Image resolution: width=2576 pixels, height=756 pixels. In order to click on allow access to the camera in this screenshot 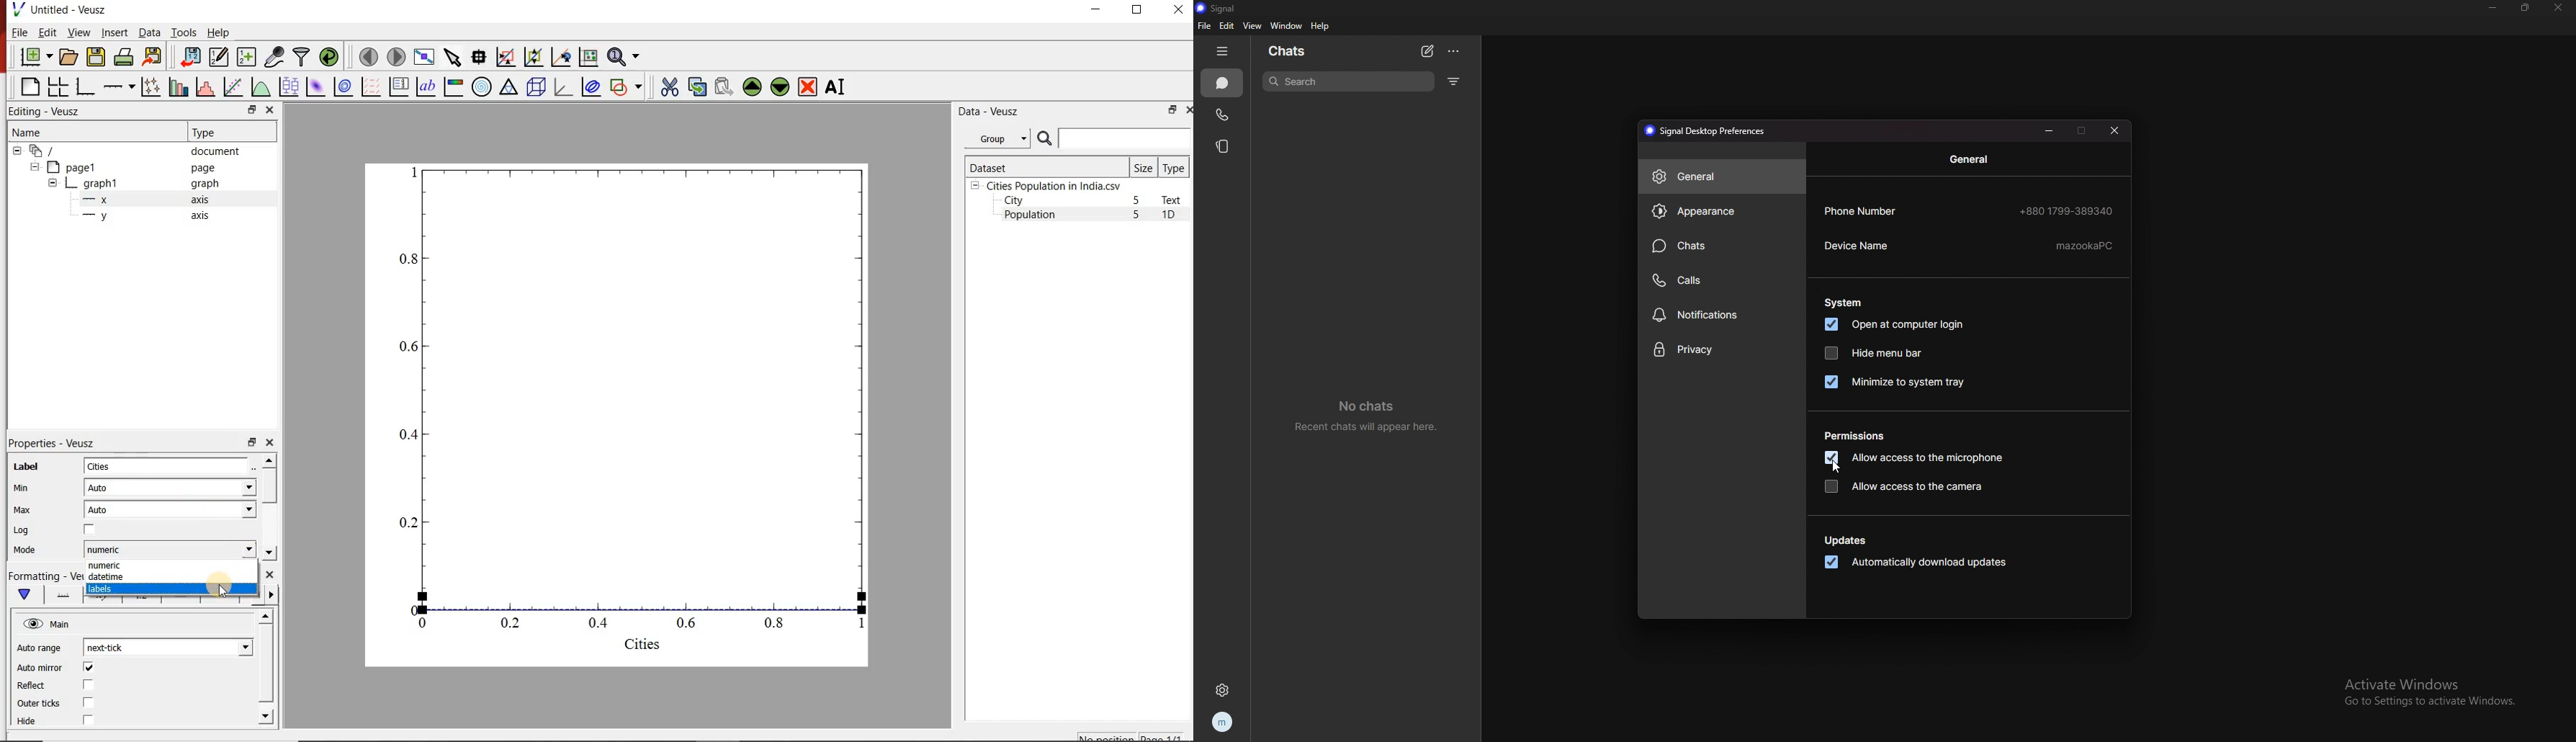, I will do `click(1906, 486)`.